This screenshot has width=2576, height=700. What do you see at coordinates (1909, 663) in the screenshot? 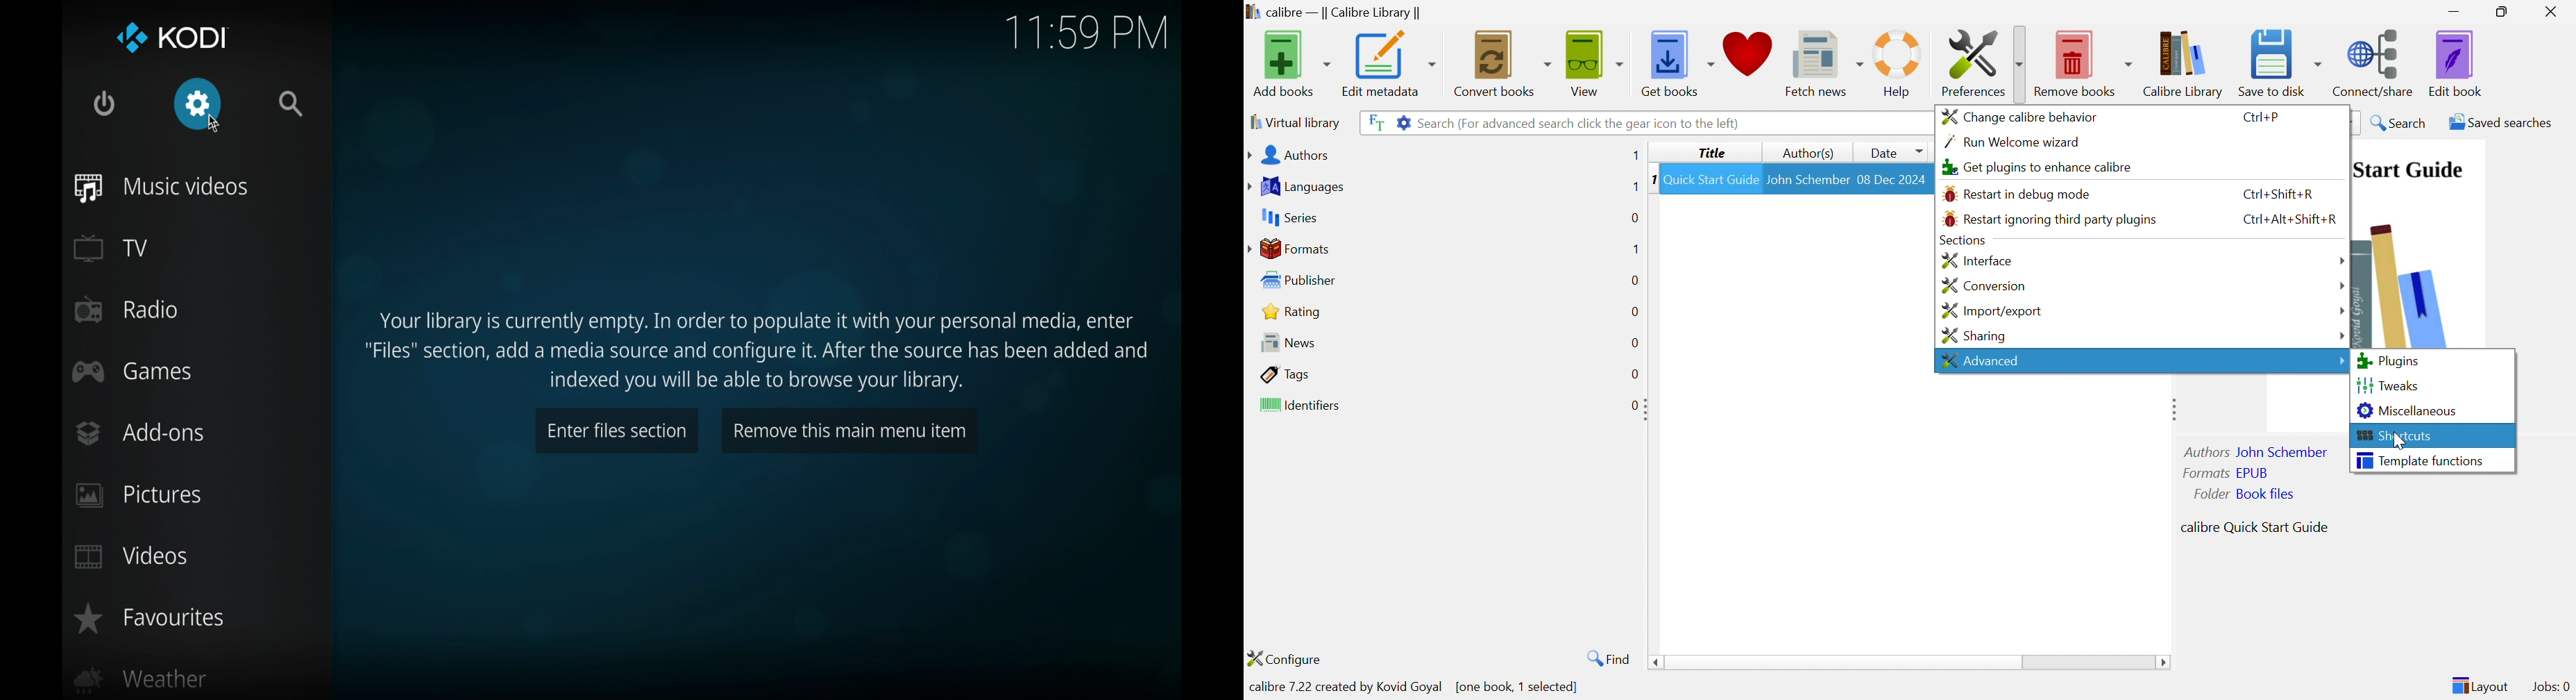
I see `scroll bar` at bounding box center [1909, 663].